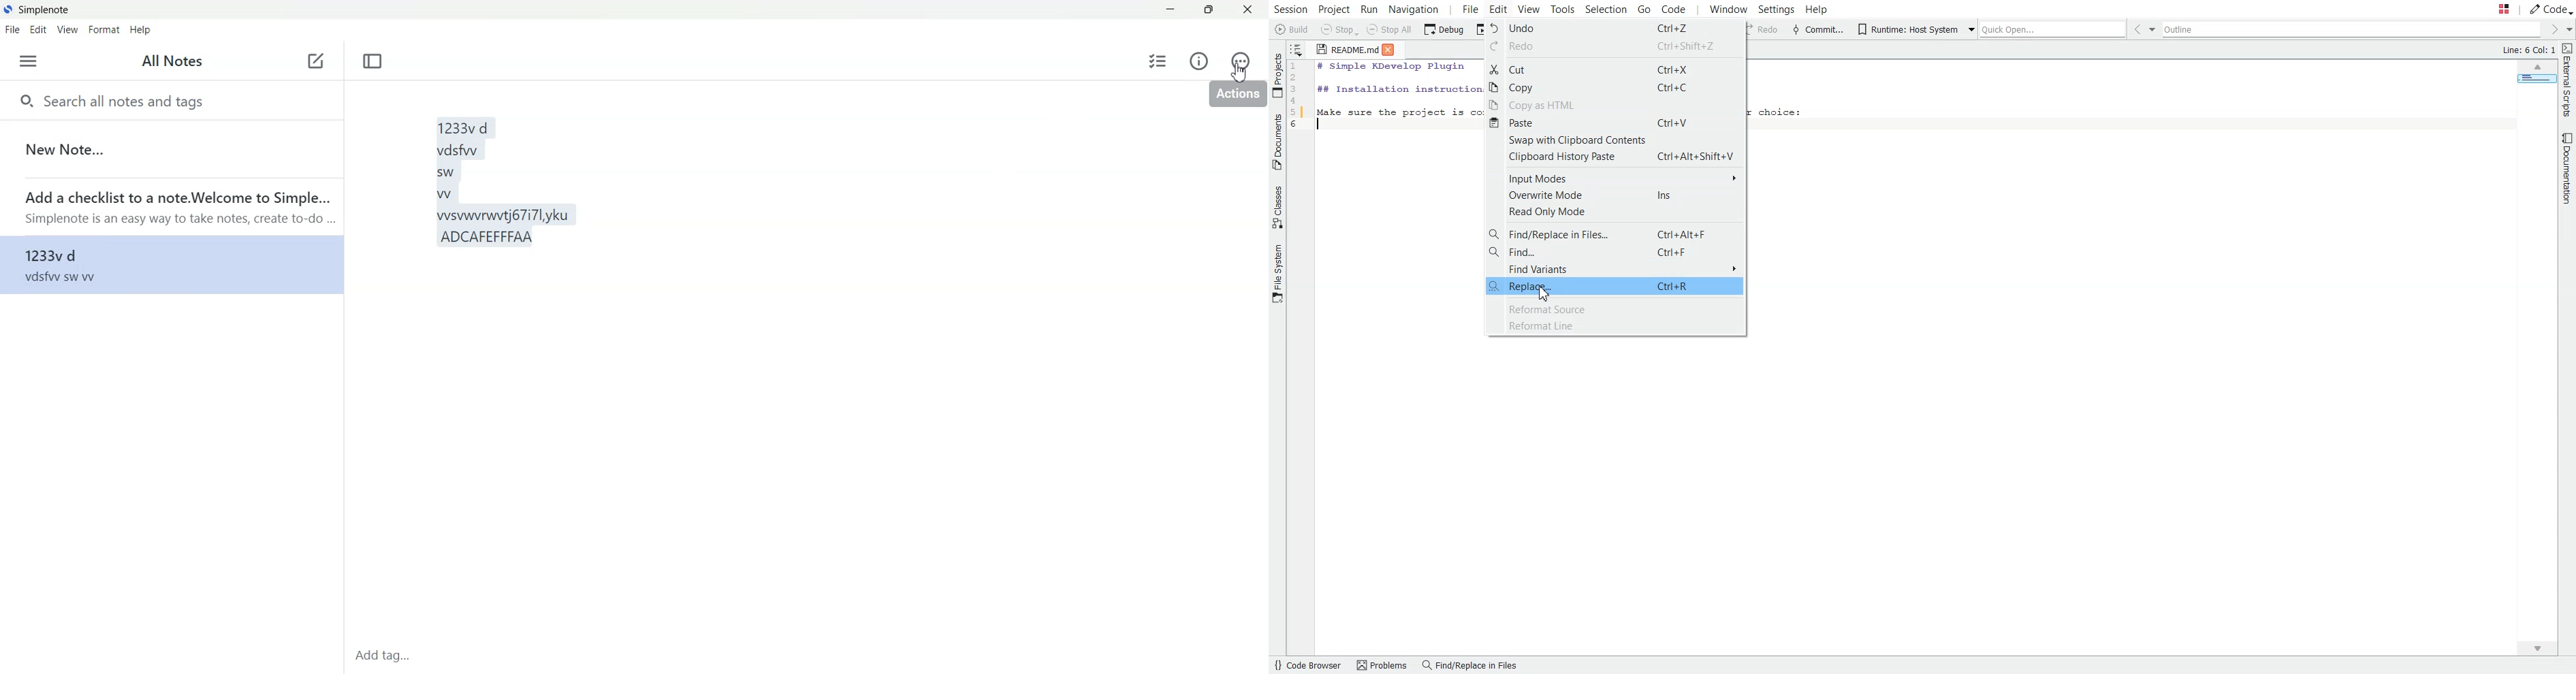  What do you see at coordinates (103, 30) in the screenshot?
I see `Format` at bounding box center [103, 30].